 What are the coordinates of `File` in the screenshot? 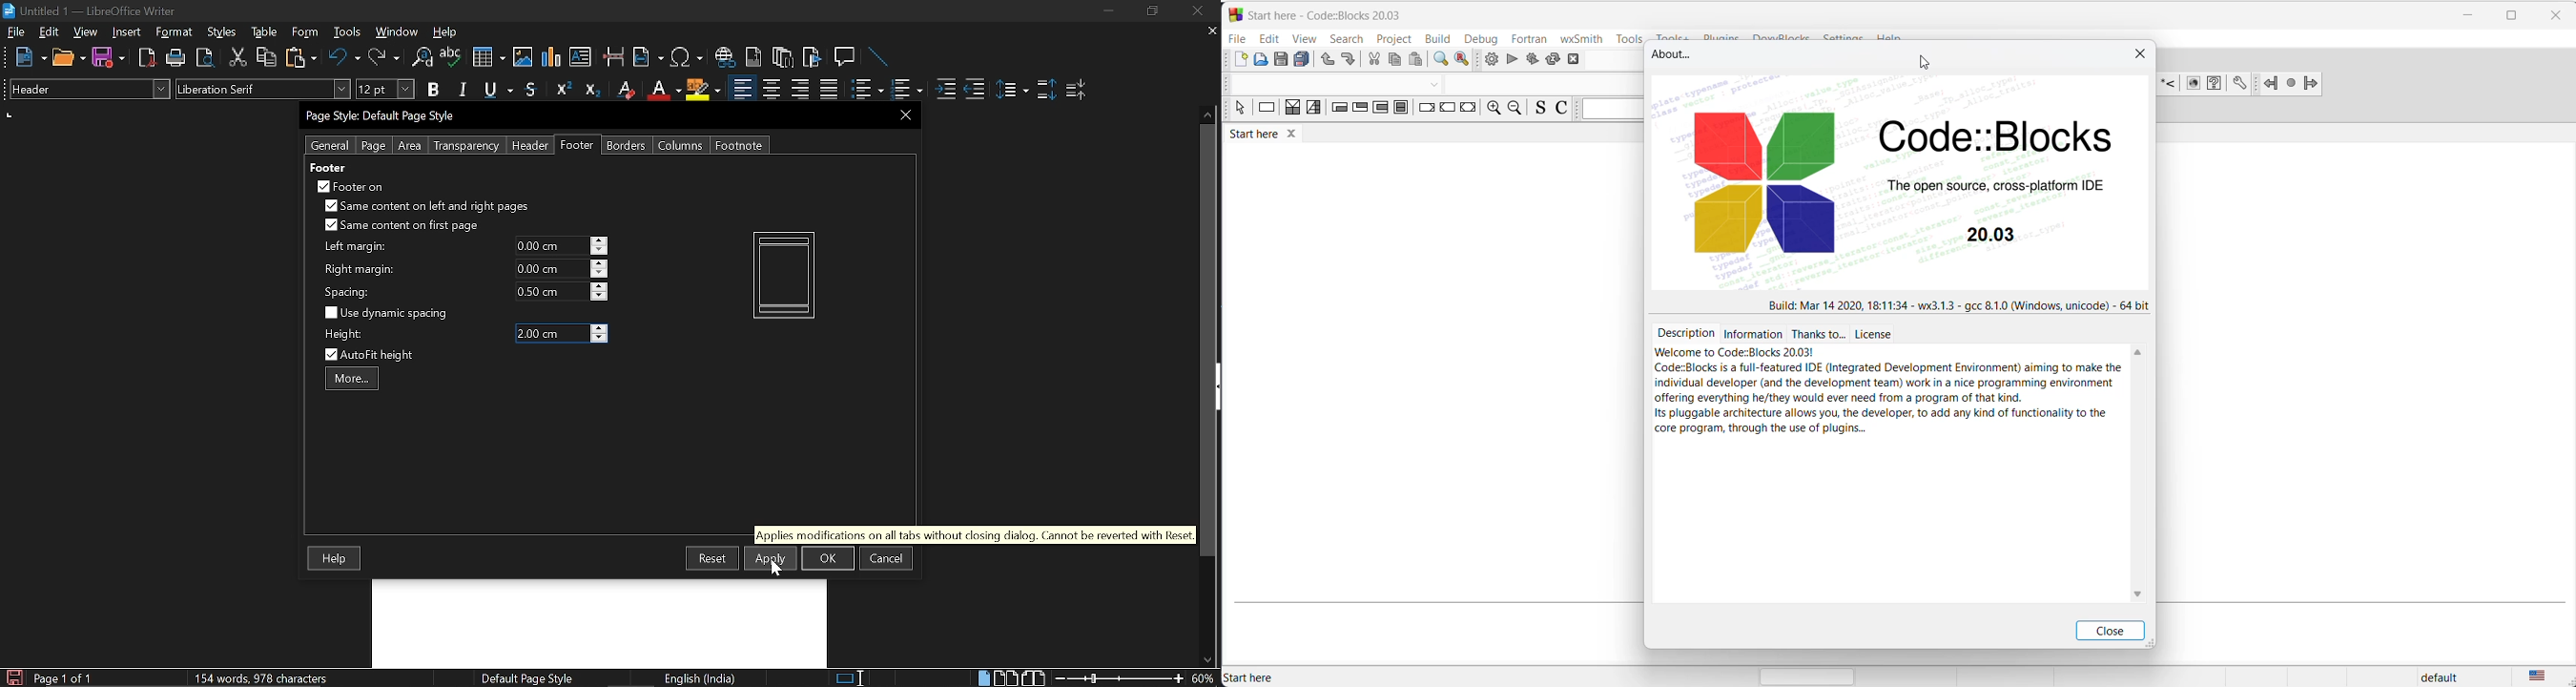 It's located at (16, 31).